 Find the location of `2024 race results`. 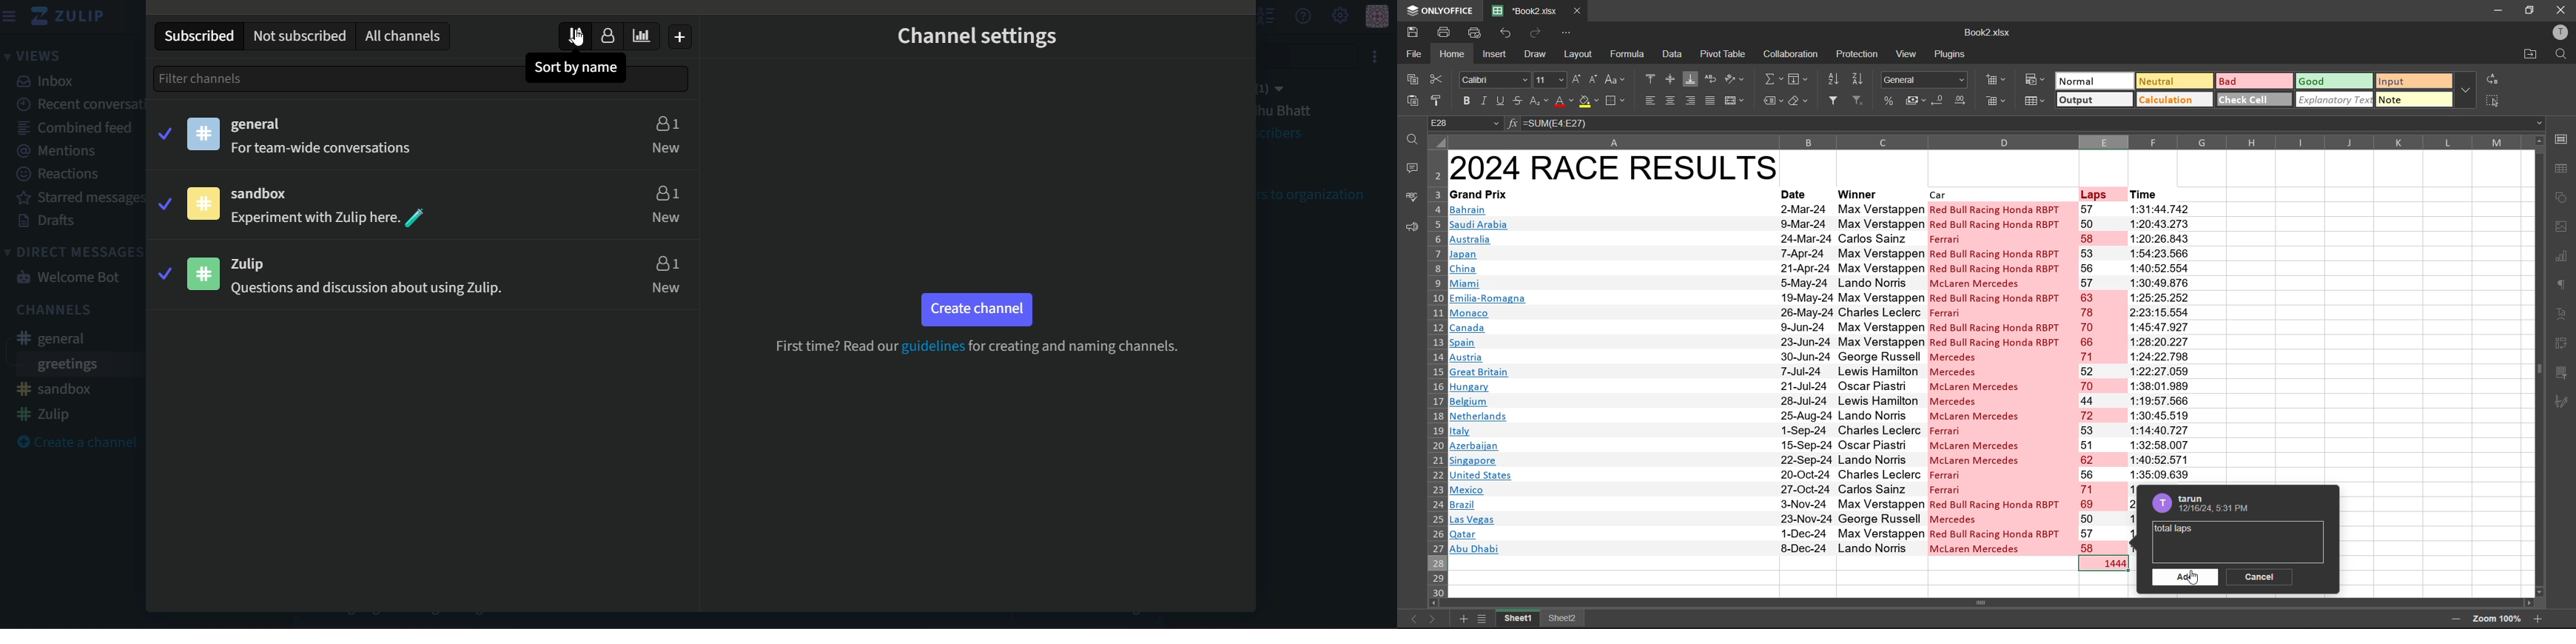

2024 race results is located at coordinates (1616, 167).